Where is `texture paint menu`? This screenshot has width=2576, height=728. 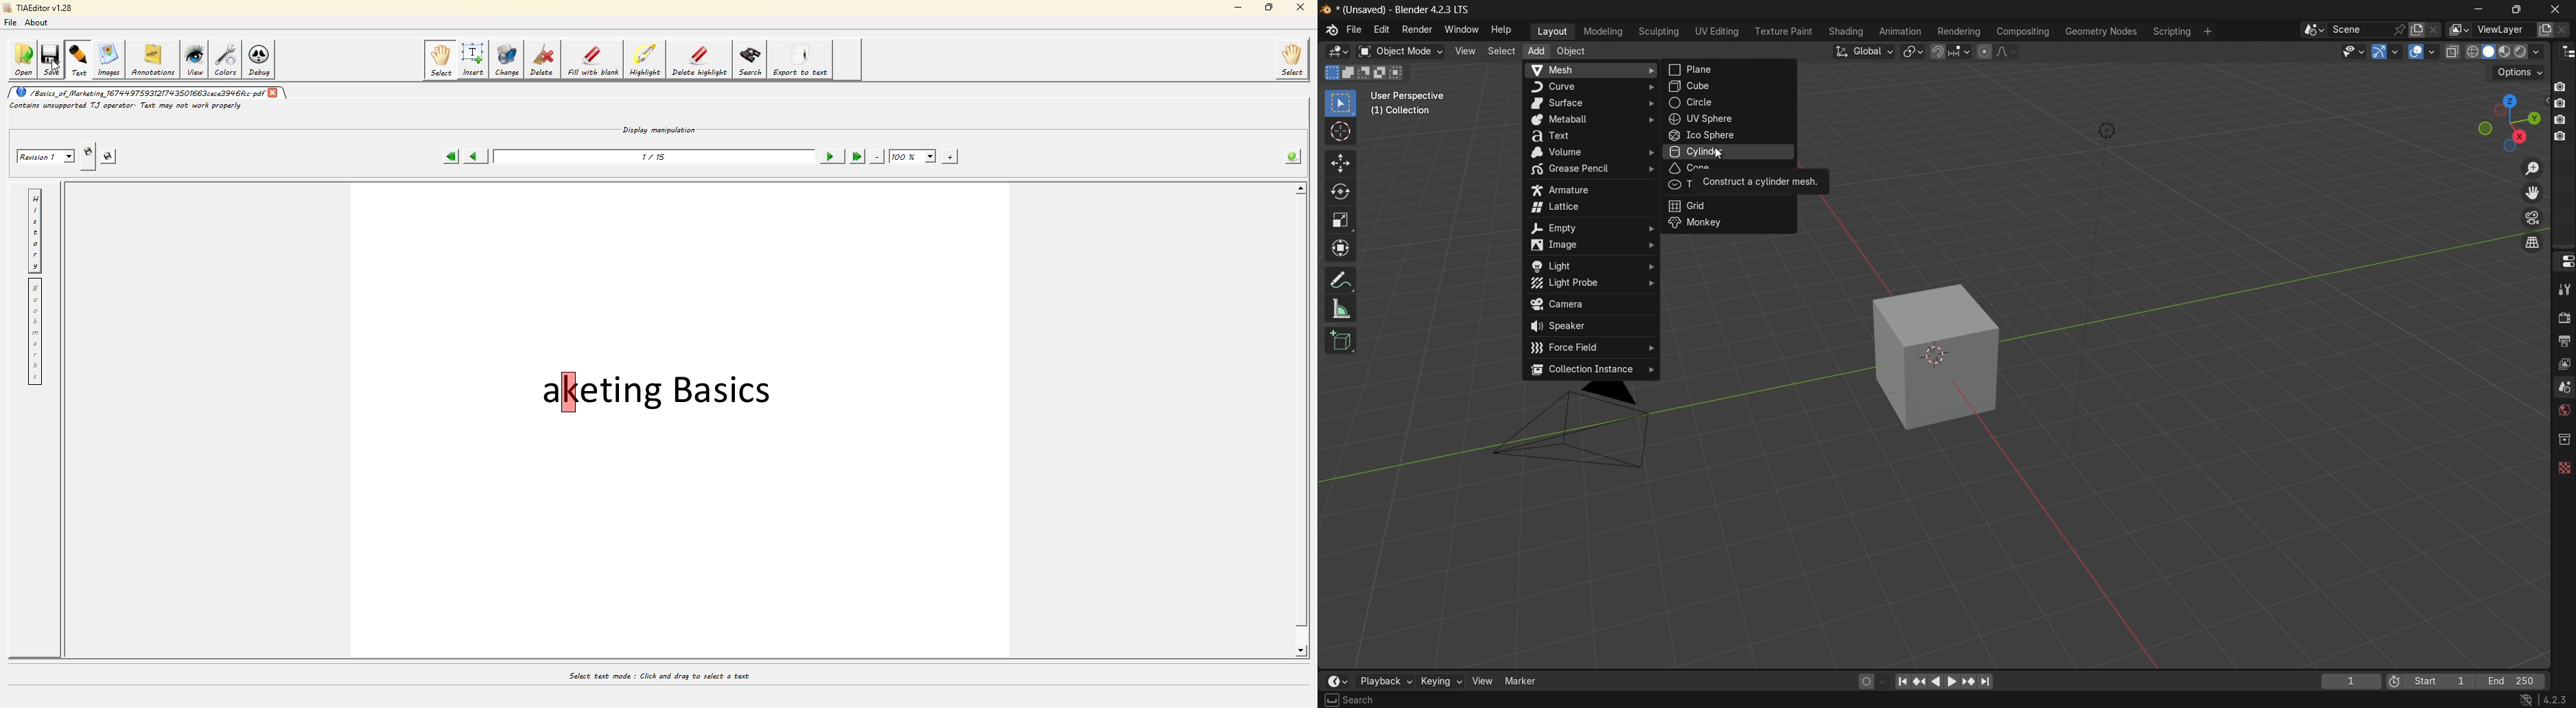 texture paint menu is located at coordinates (1784, 31).